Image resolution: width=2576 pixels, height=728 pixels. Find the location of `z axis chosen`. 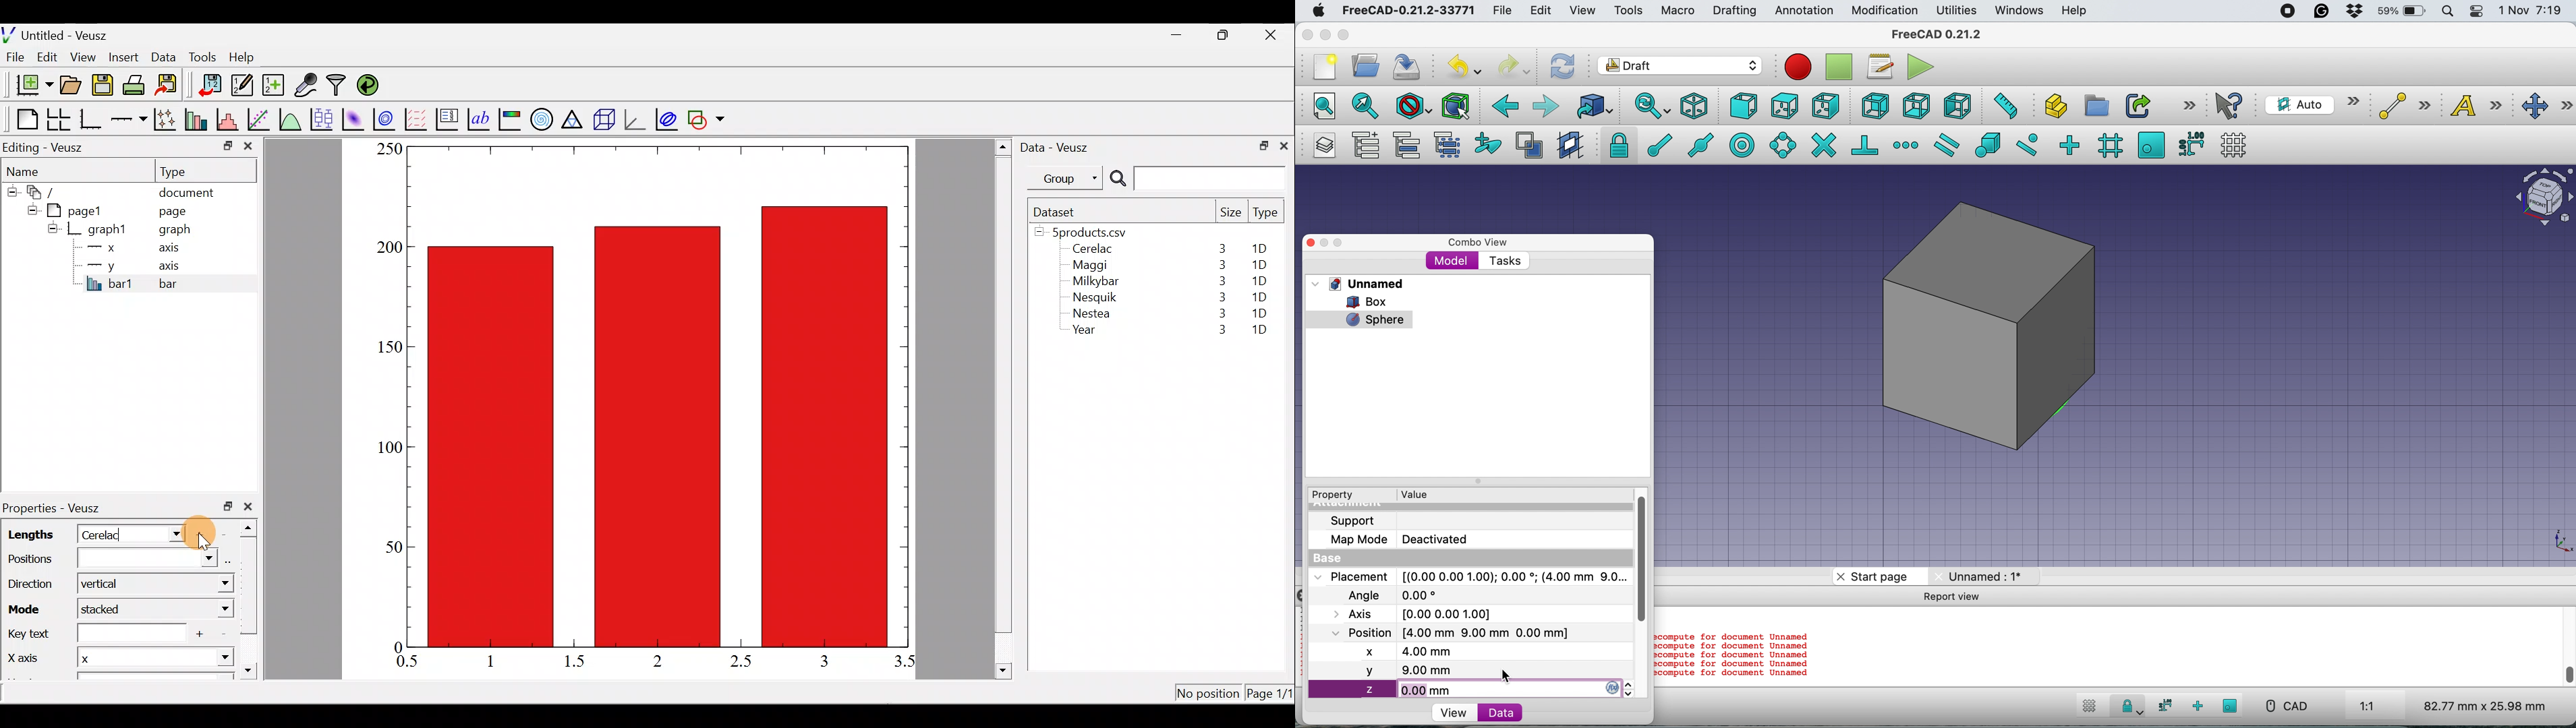

z axis chosen is located at coordinates (1396, 691).